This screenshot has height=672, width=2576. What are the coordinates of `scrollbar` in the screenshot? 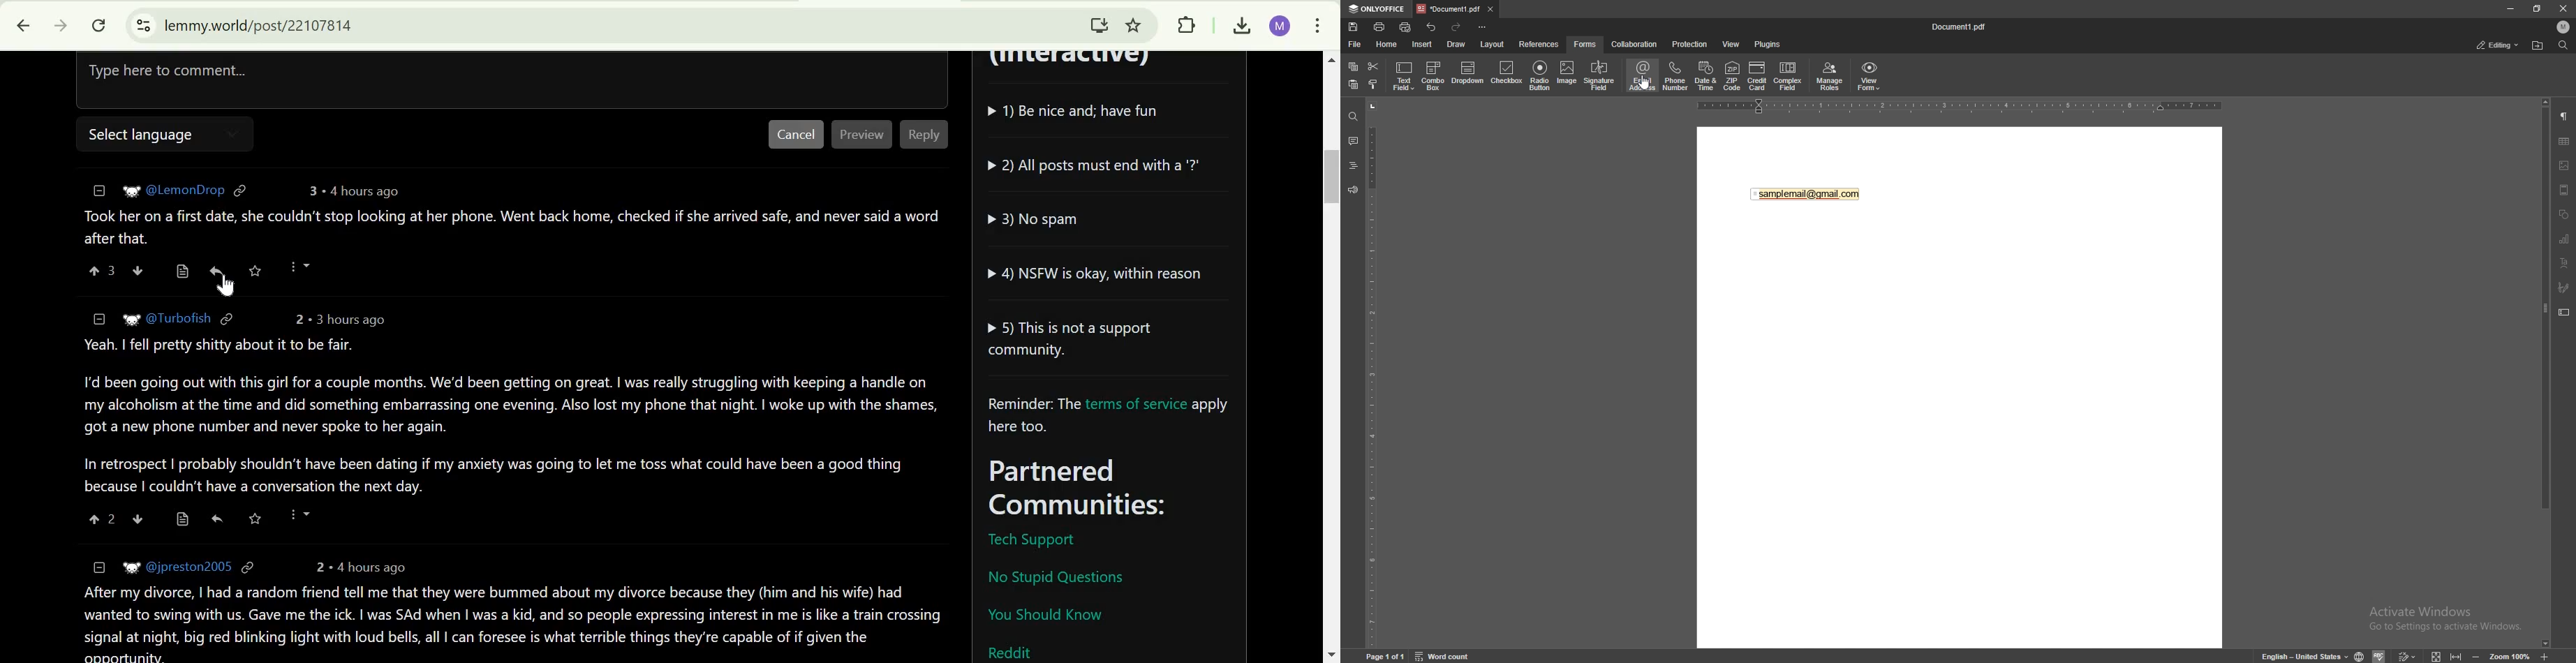 It's located at (1329, 357).